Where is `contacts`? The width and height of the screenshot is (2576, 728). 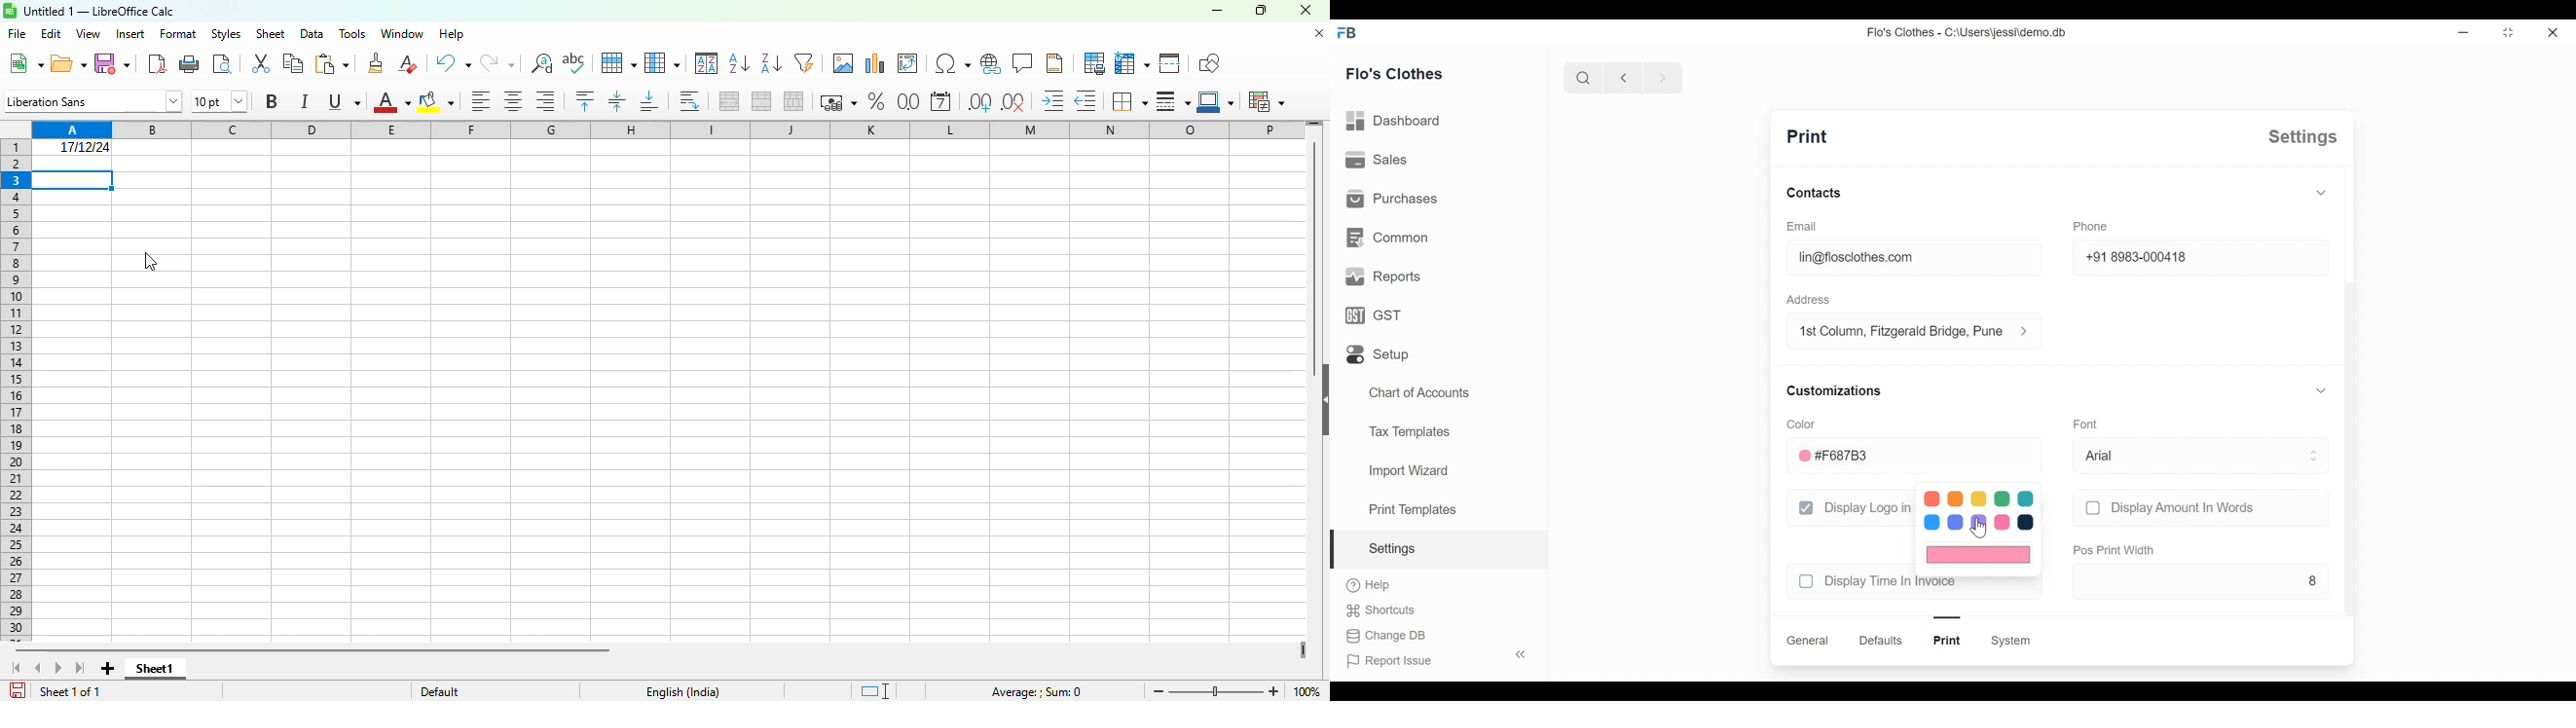 contacts is located at coordinates (1814, 192).